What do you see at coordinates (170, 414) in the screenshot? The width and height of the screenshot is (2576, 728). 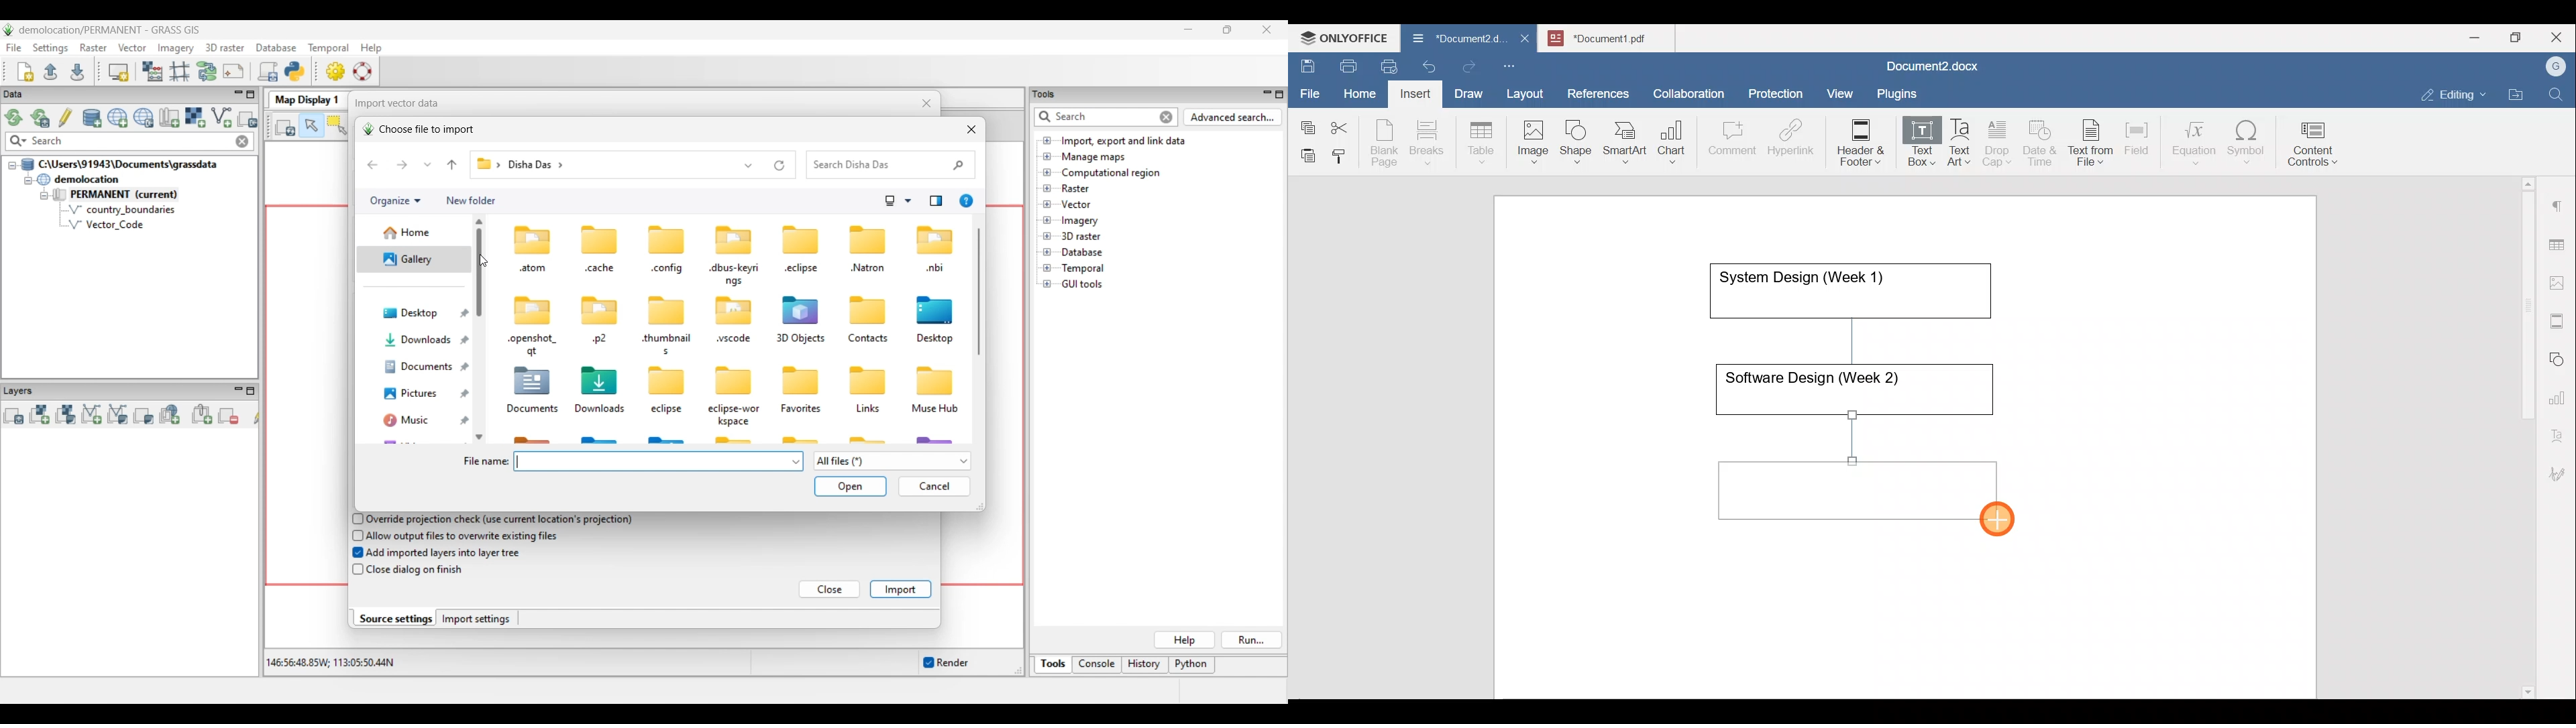 I see `Add web service layer` at bounding box center [170, 414].